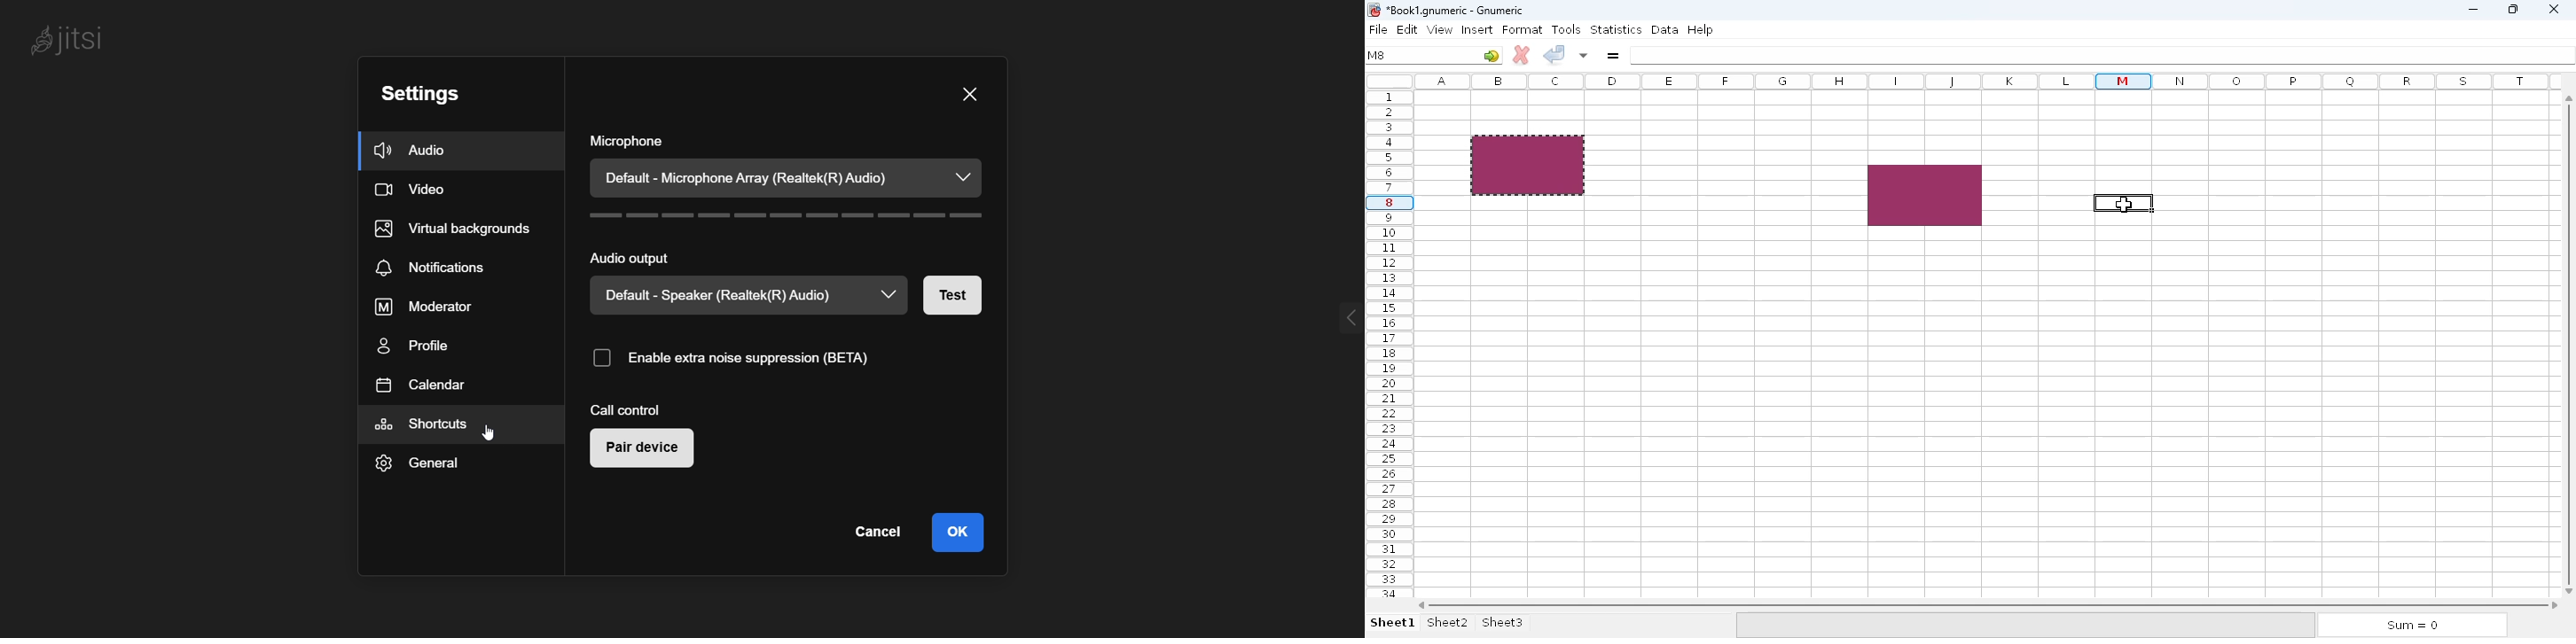  I want to click on sum = 0, so click(2410, 626).